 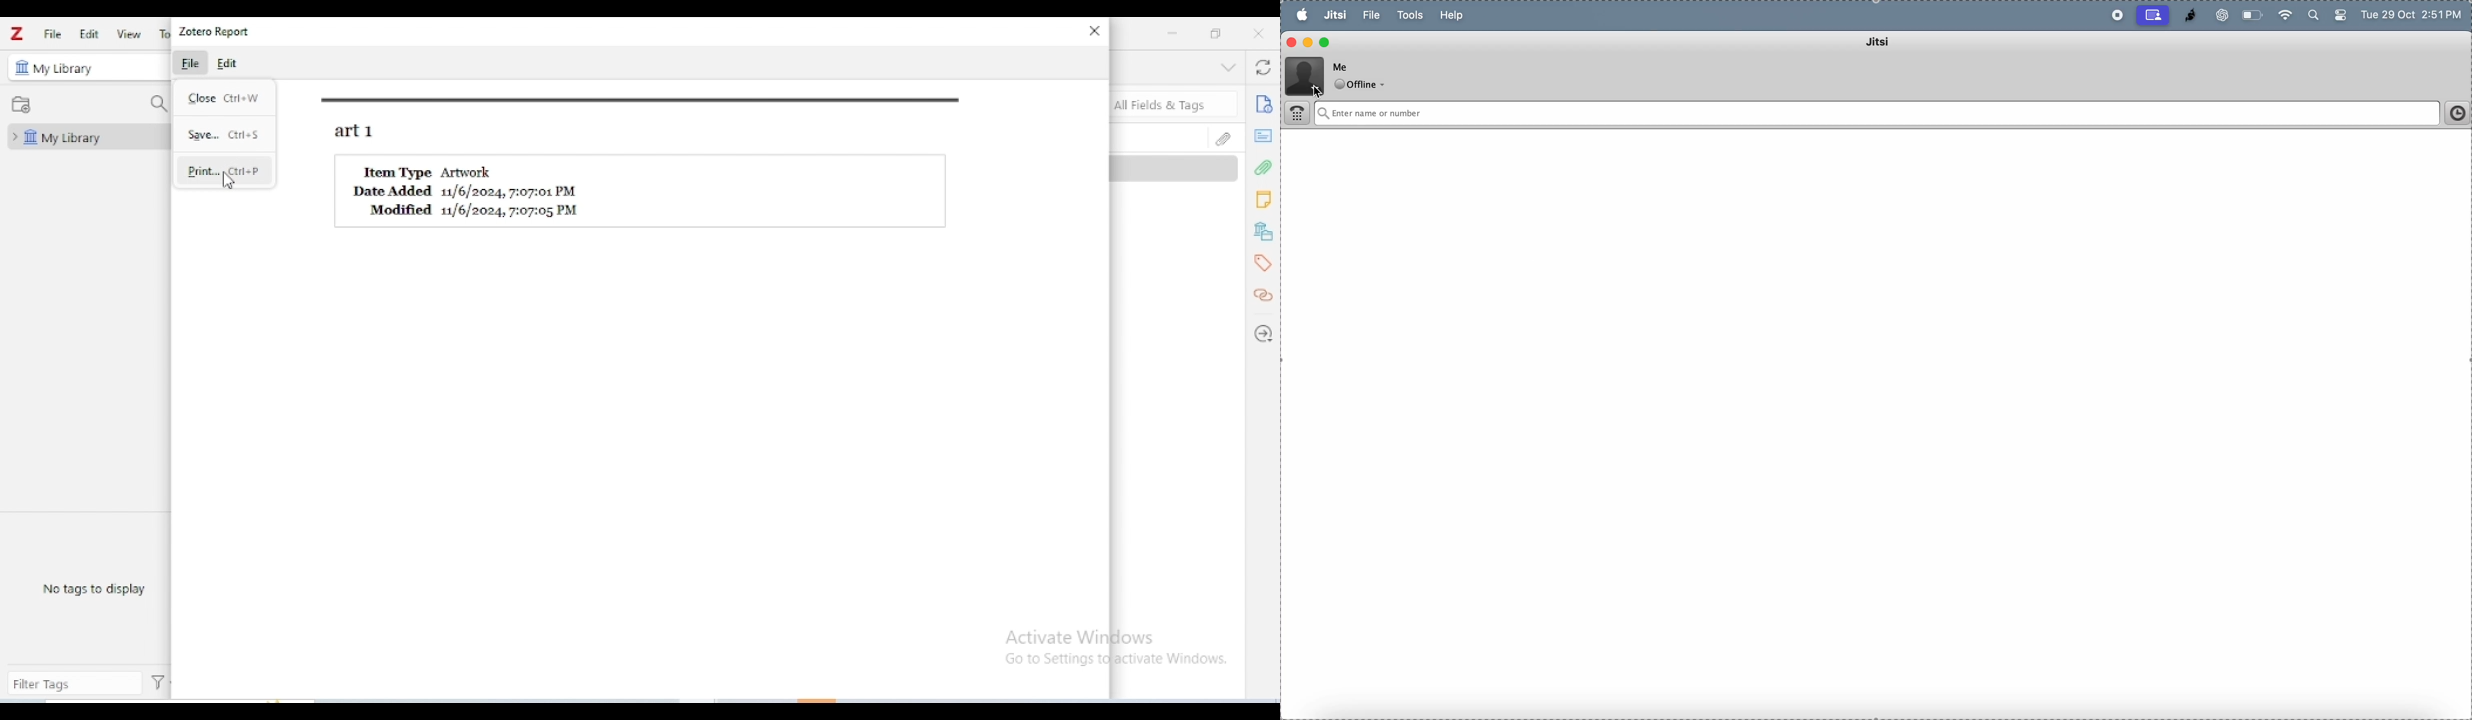 I want to click on tags, so click(x=1265, y=264).